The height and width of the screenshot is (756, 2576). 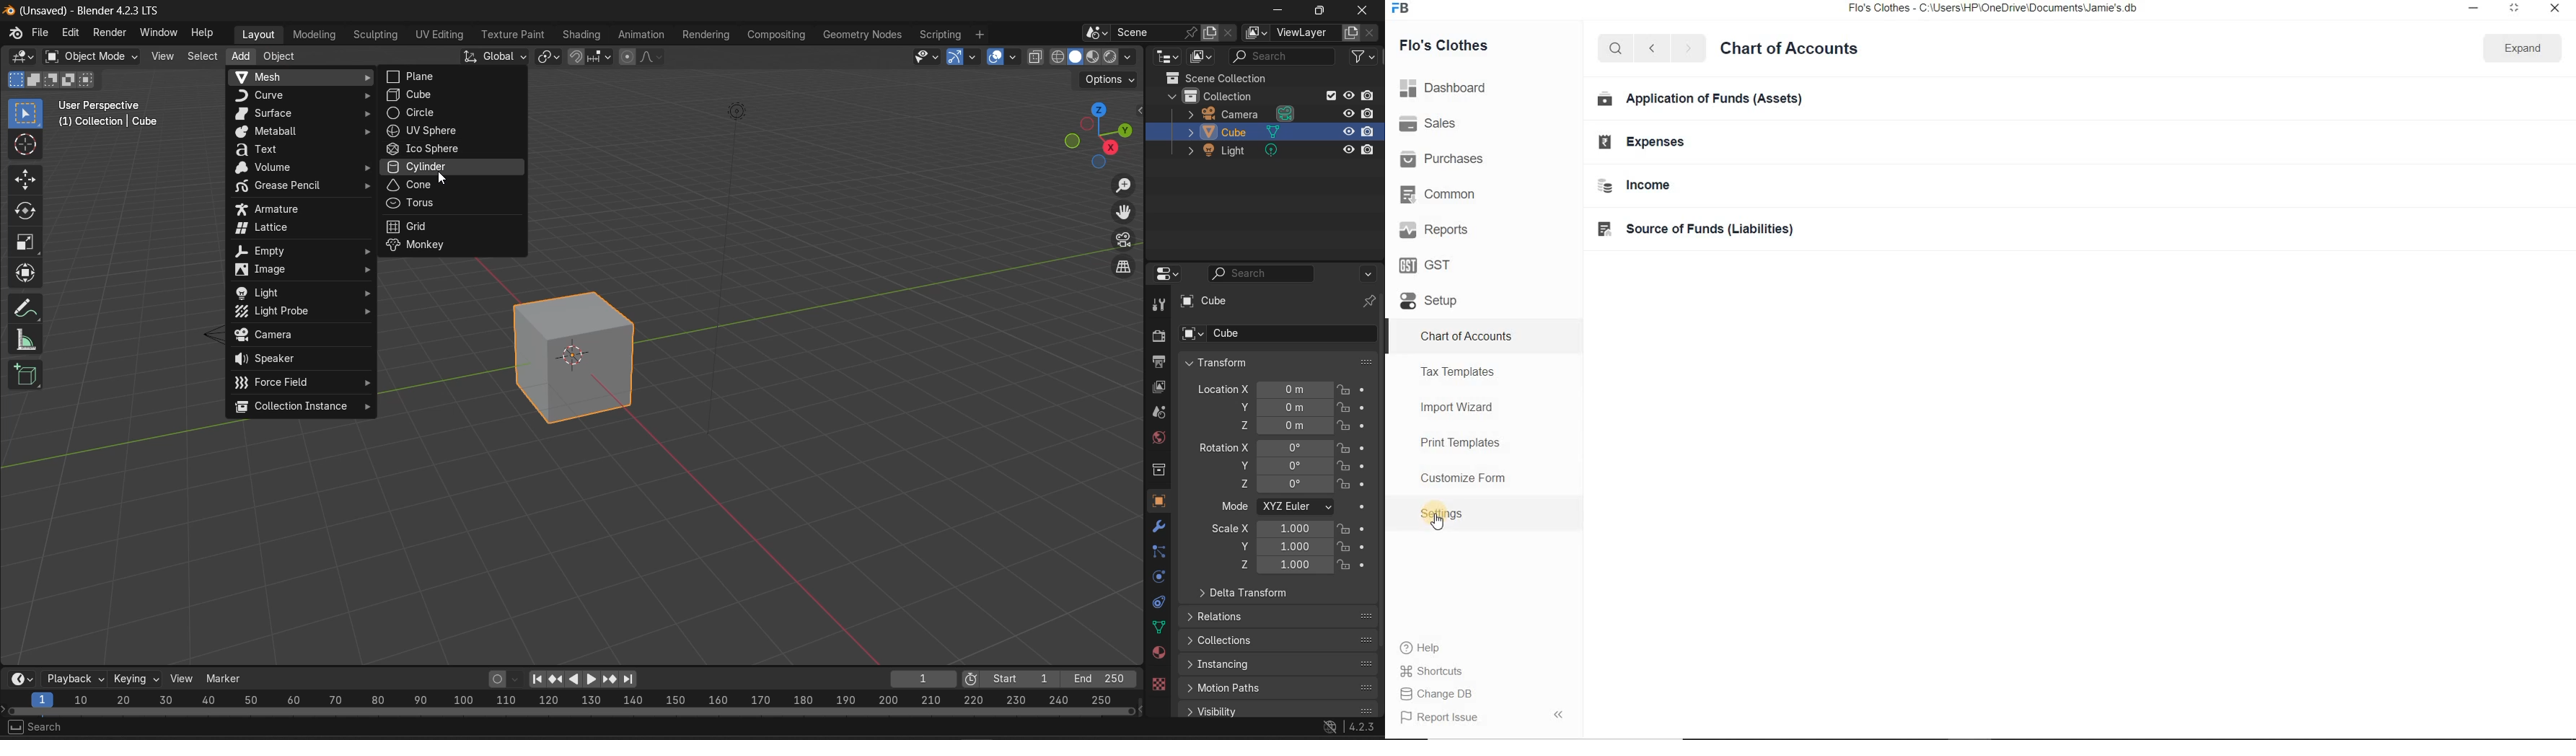 What do you see at coordinates (1366, 390) in the screenshot?
I see `animate property` at bounding box center [1366, 390].